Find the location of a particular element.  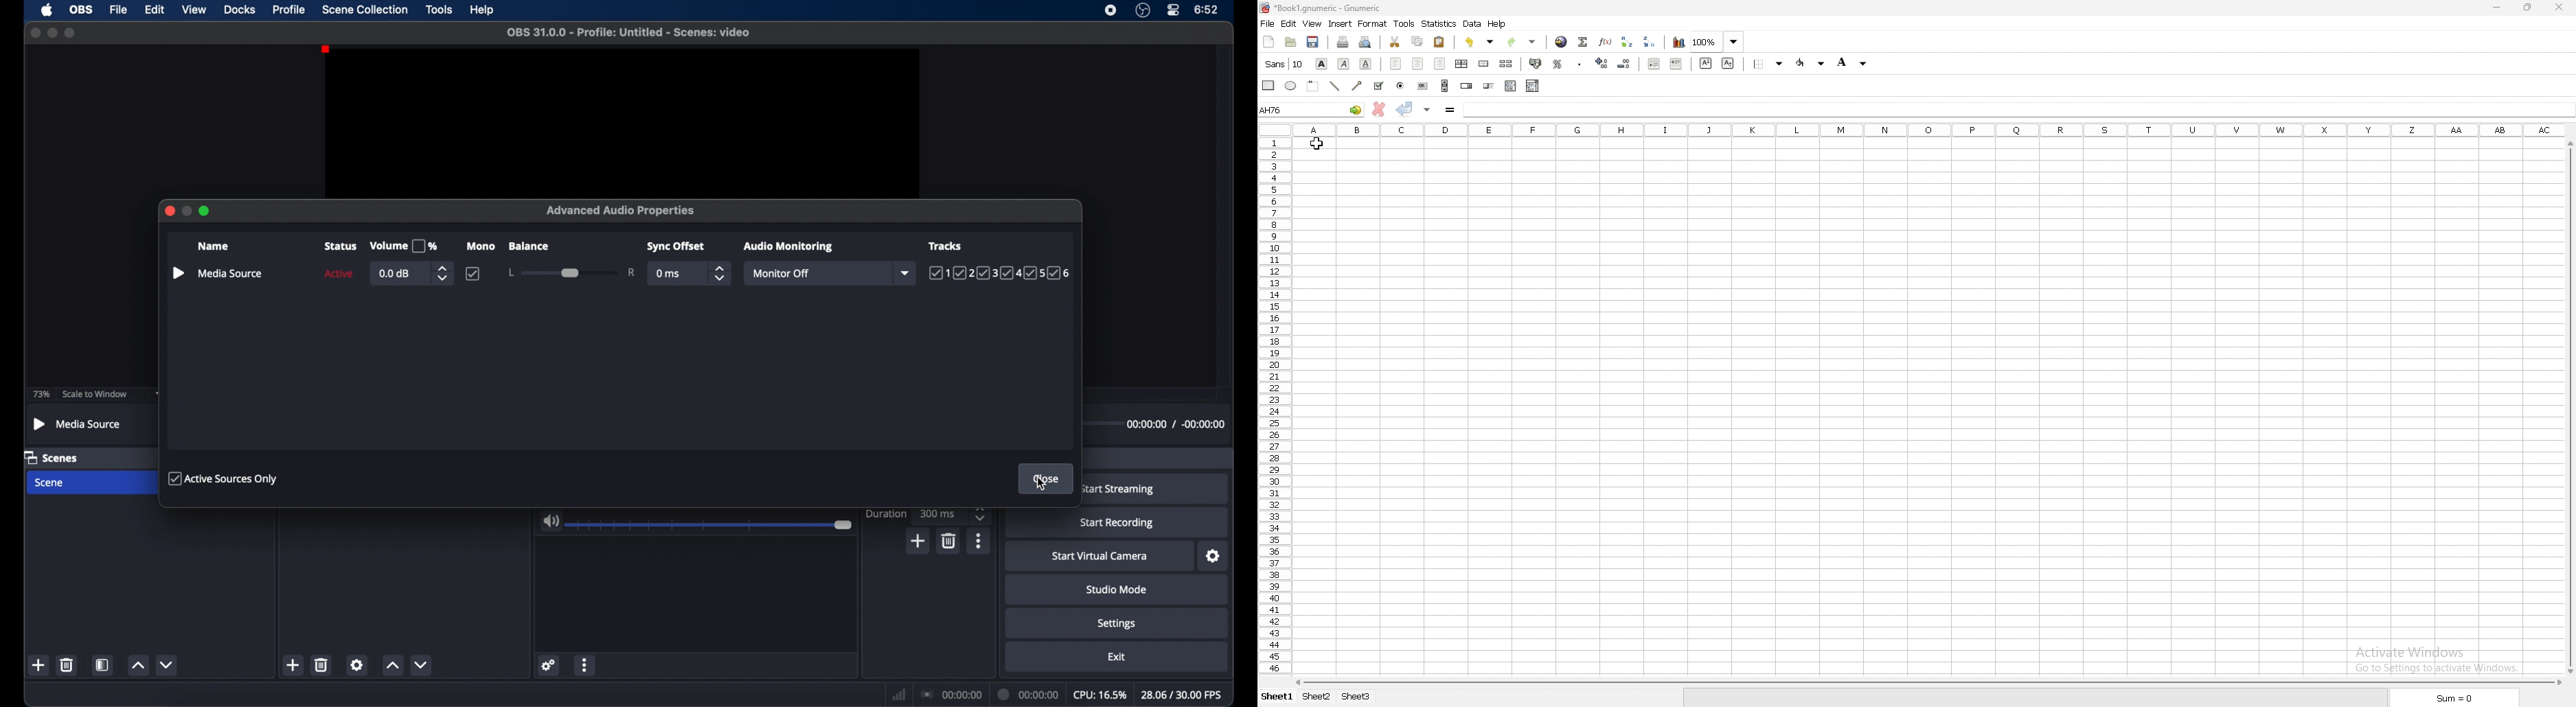

underline is located at coordinates (1367, 65).